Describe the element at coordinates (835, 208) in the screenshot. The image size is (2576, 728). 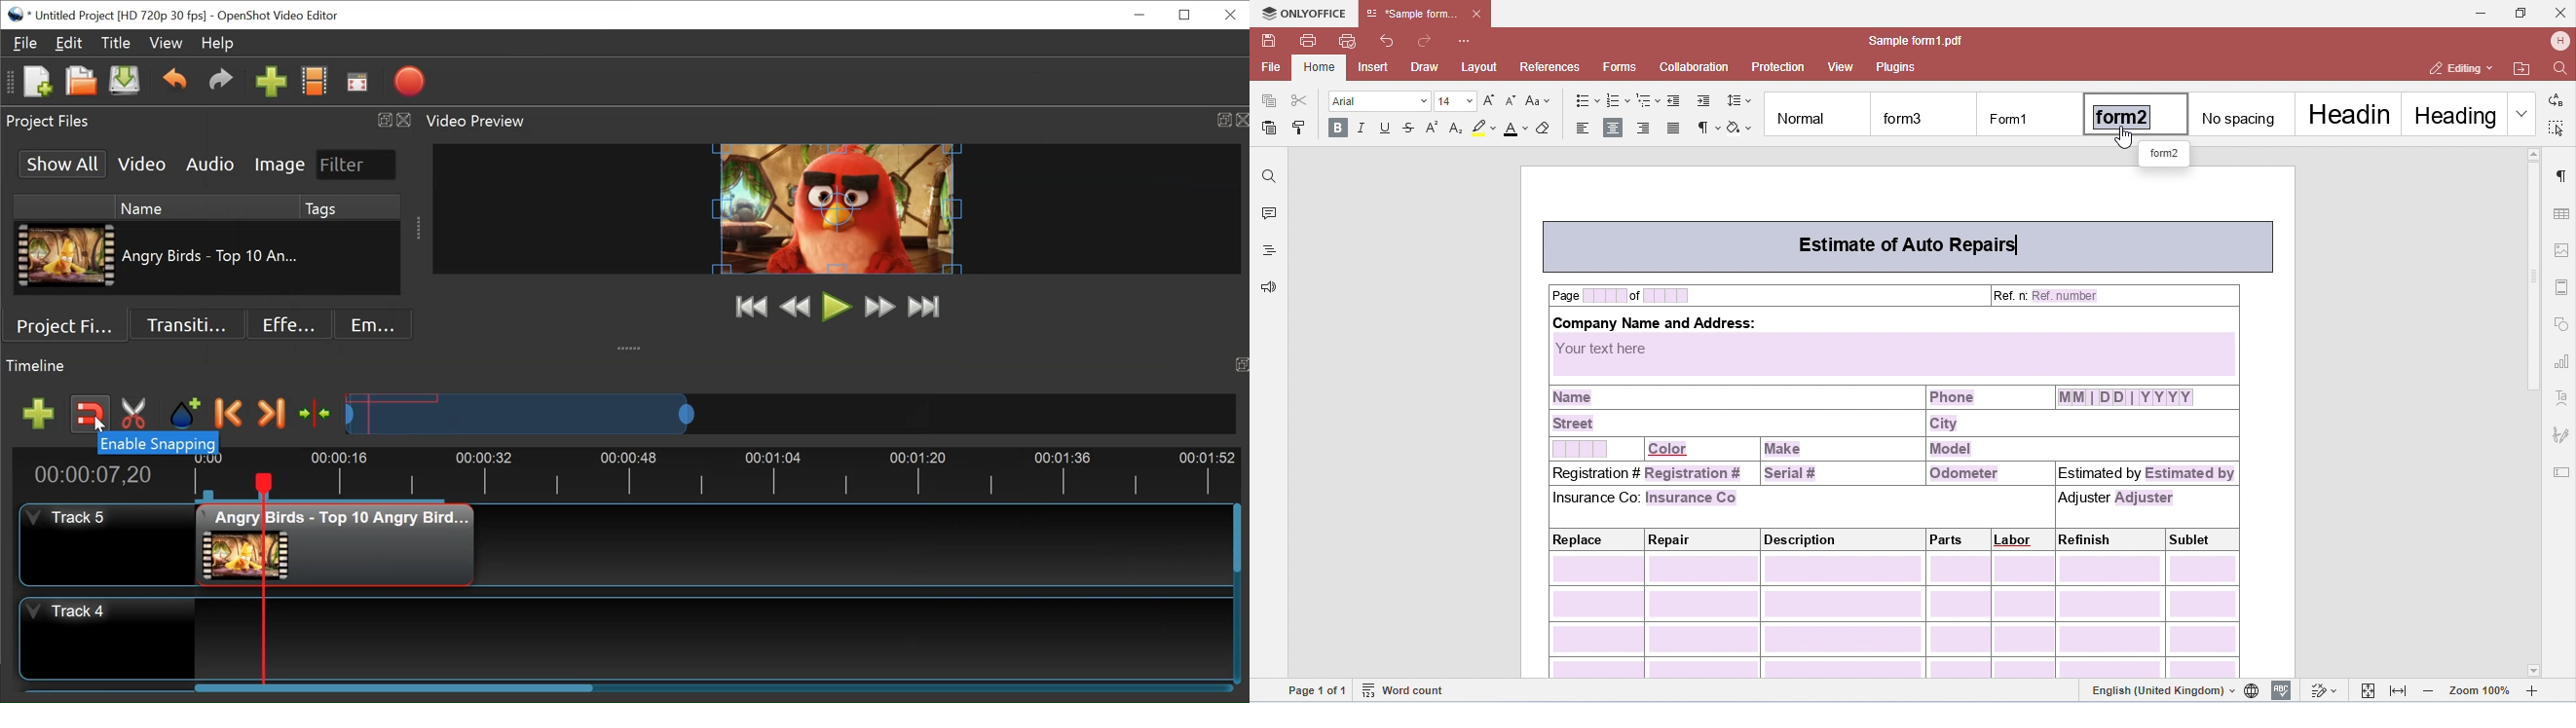
I see `Preview Window` at that location.